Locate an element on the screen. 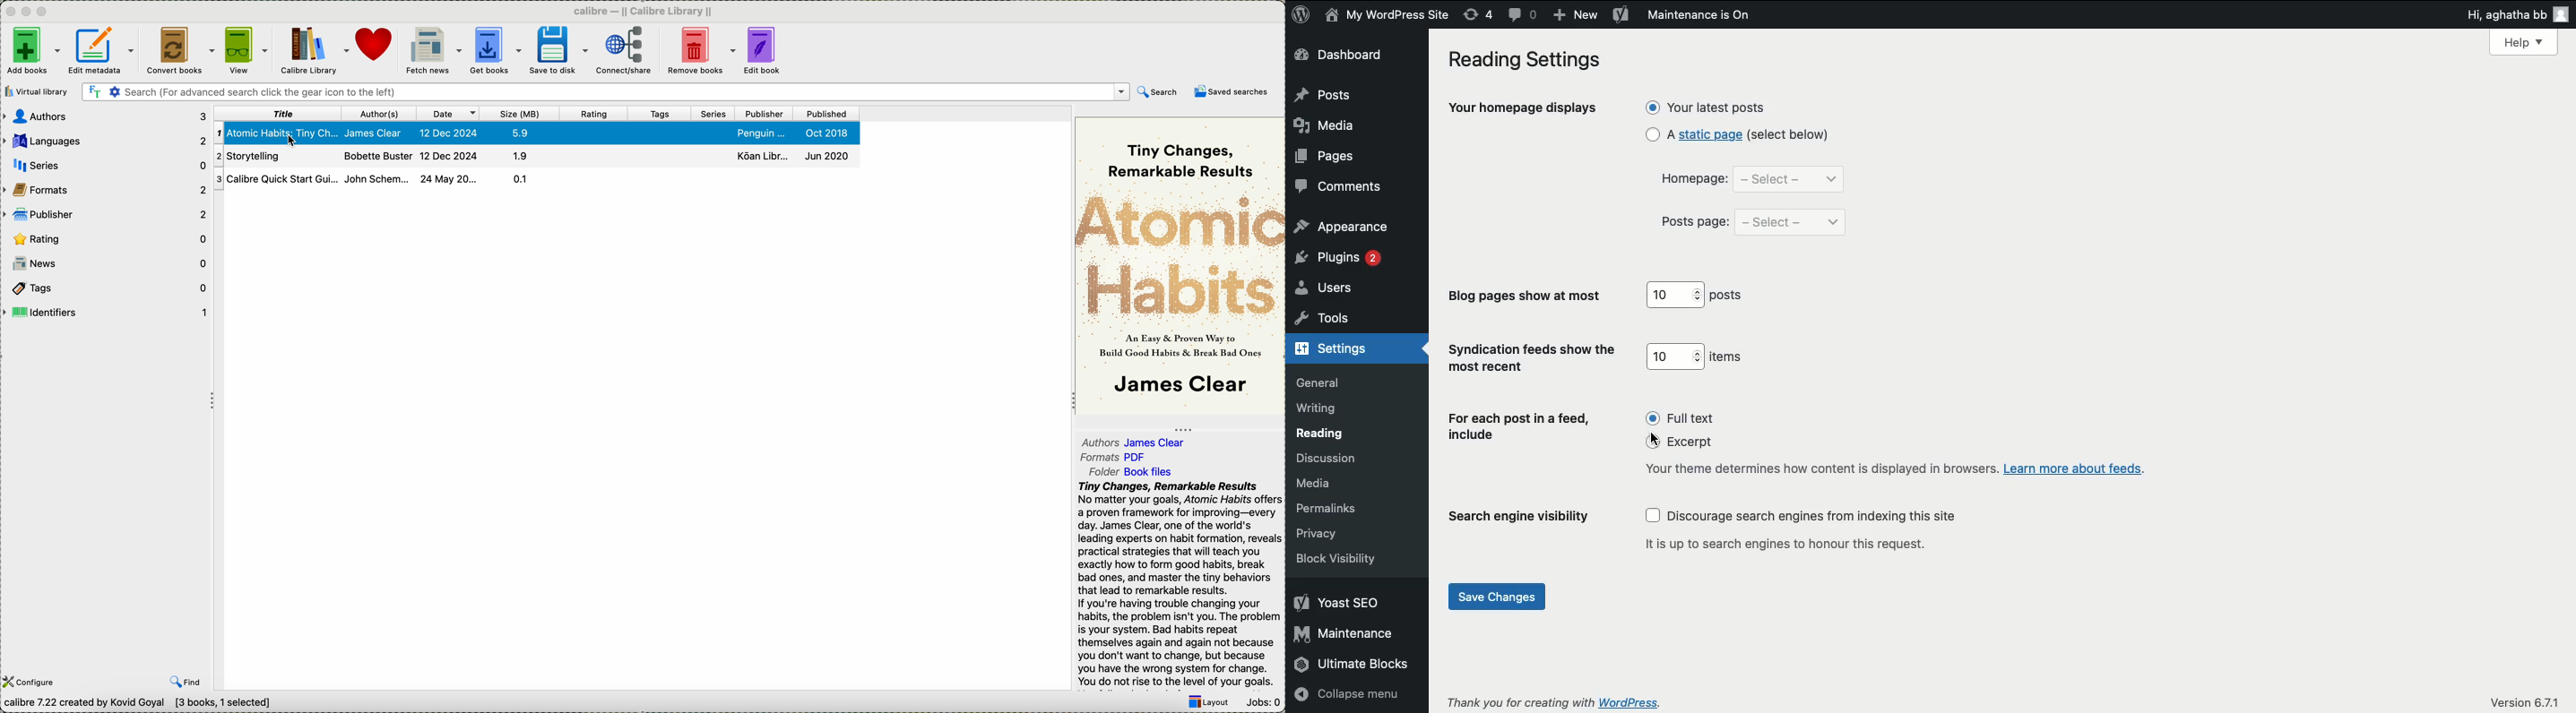 This screenshot has width=2576, height=728. excerpt is located at coordinates (1681, 442).